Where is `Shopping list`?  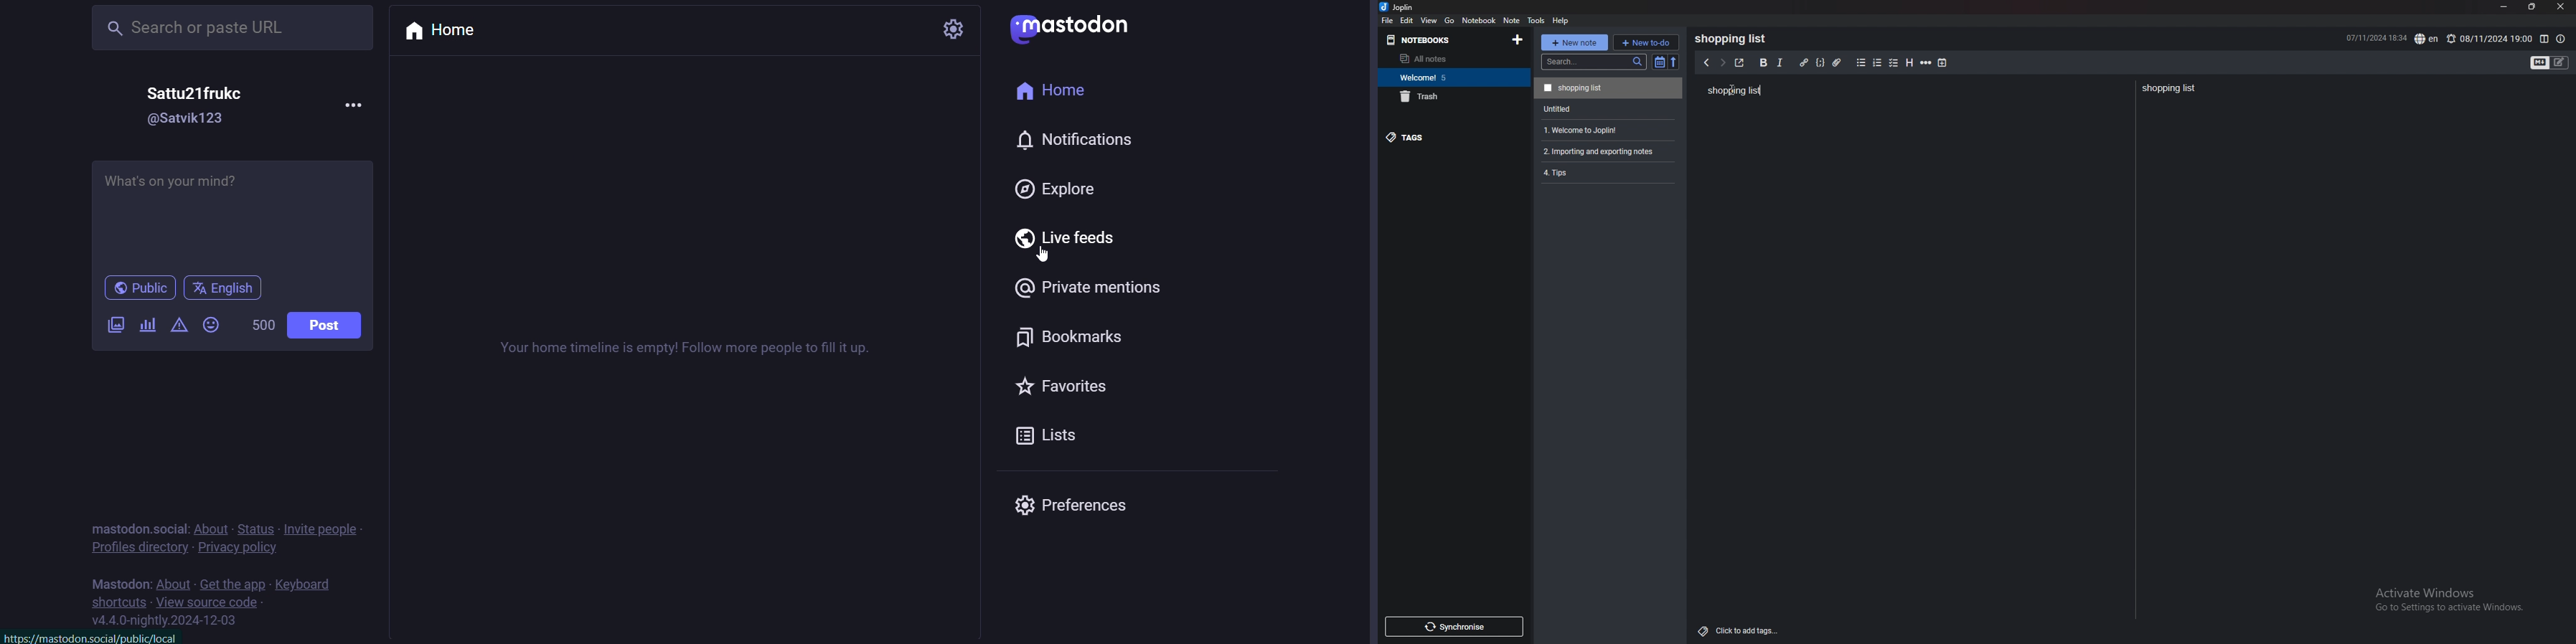 Shopping list is located at coordinates (1734, 39).